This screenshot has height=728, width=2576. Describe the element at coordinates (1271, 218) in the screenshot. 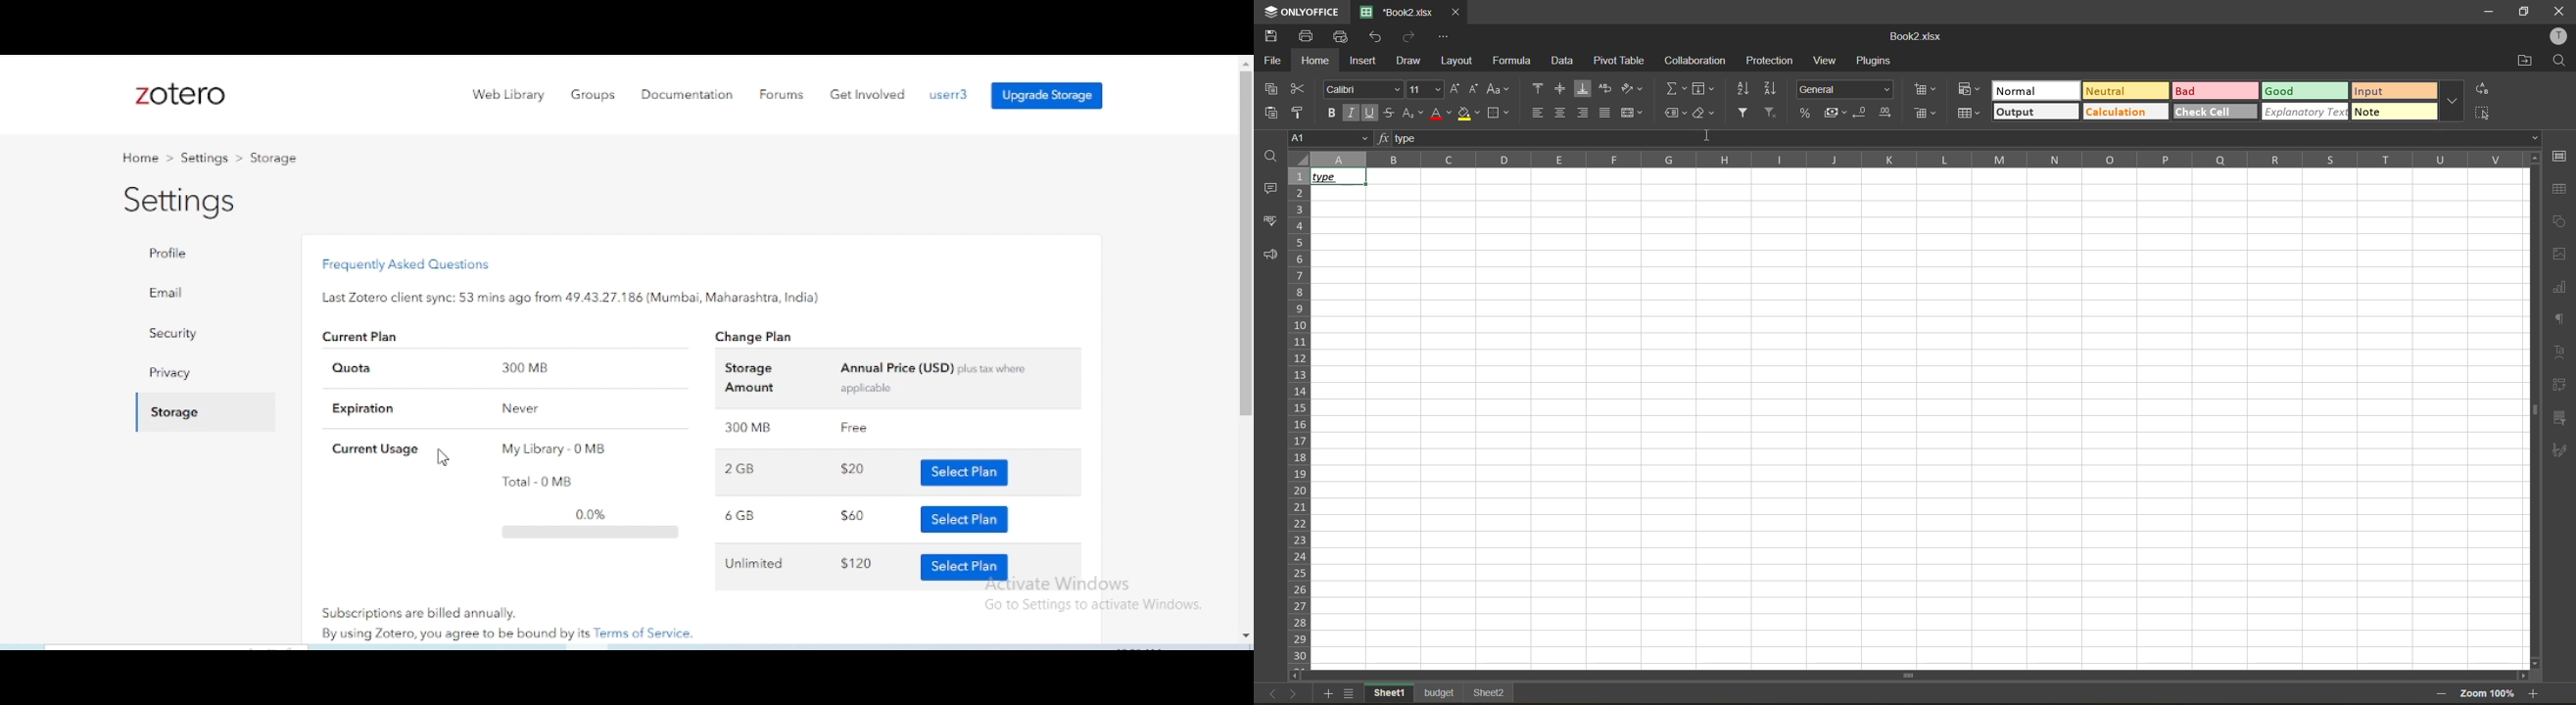

I see `spellcheck` at that location.